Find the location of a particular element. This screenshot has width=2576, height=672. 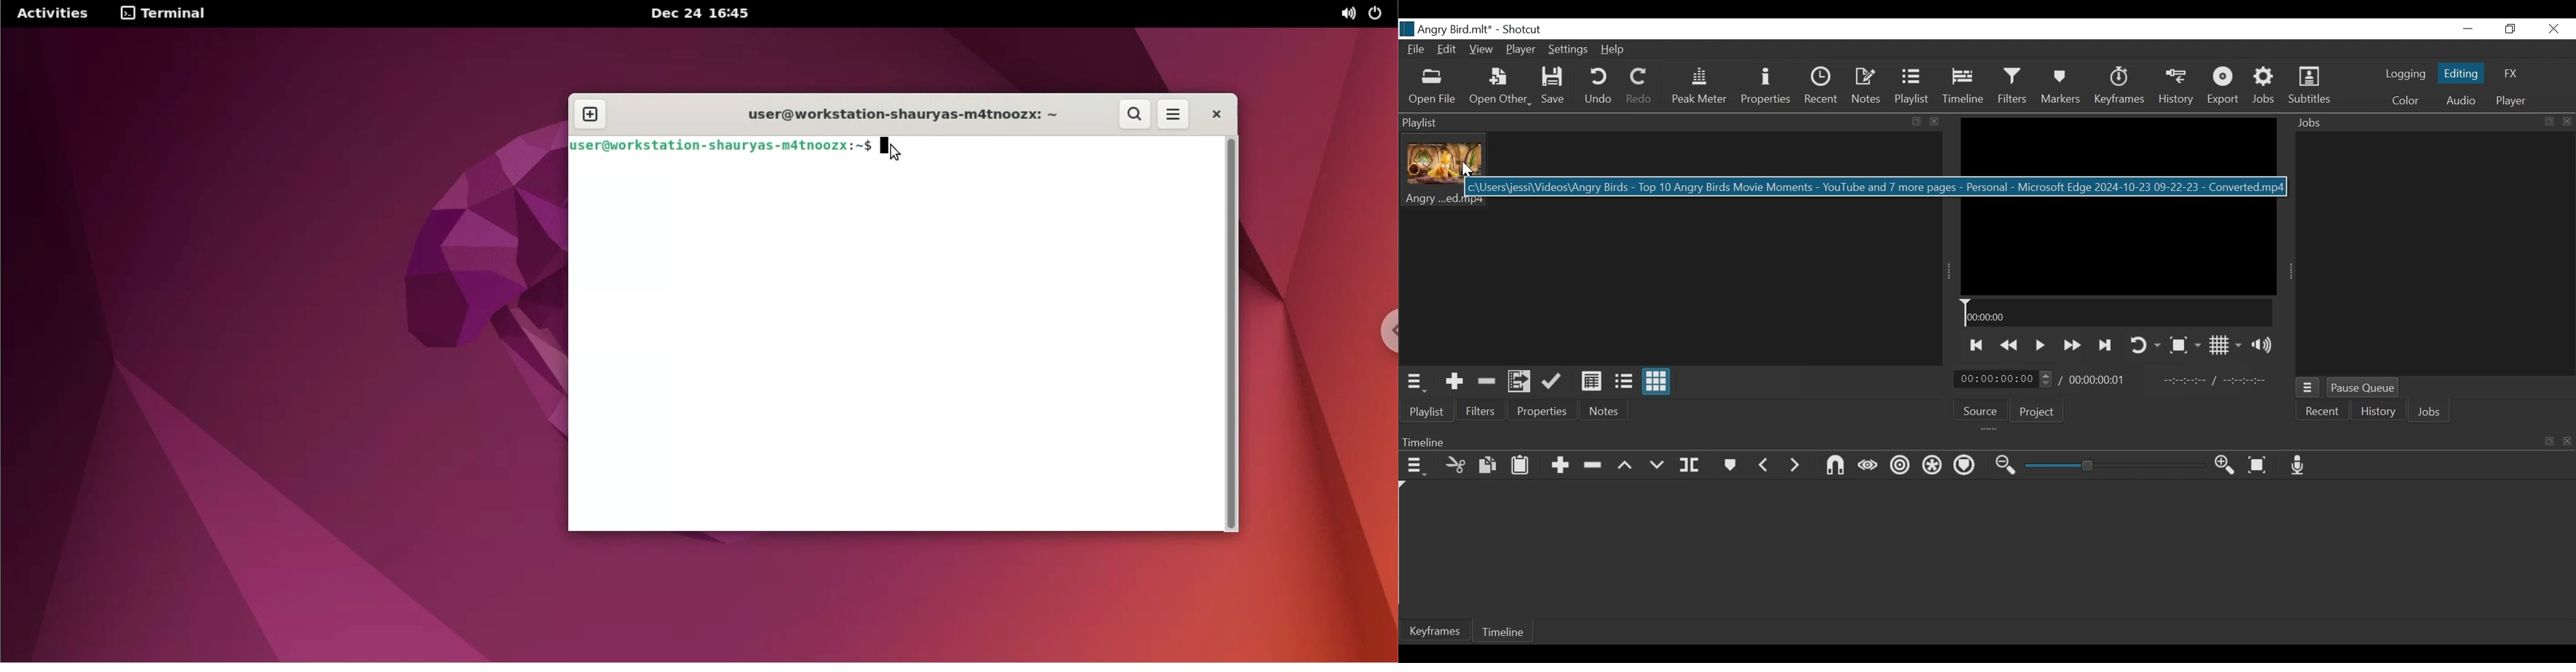

Clip thumbnail is located at coordinates (1676, 249).